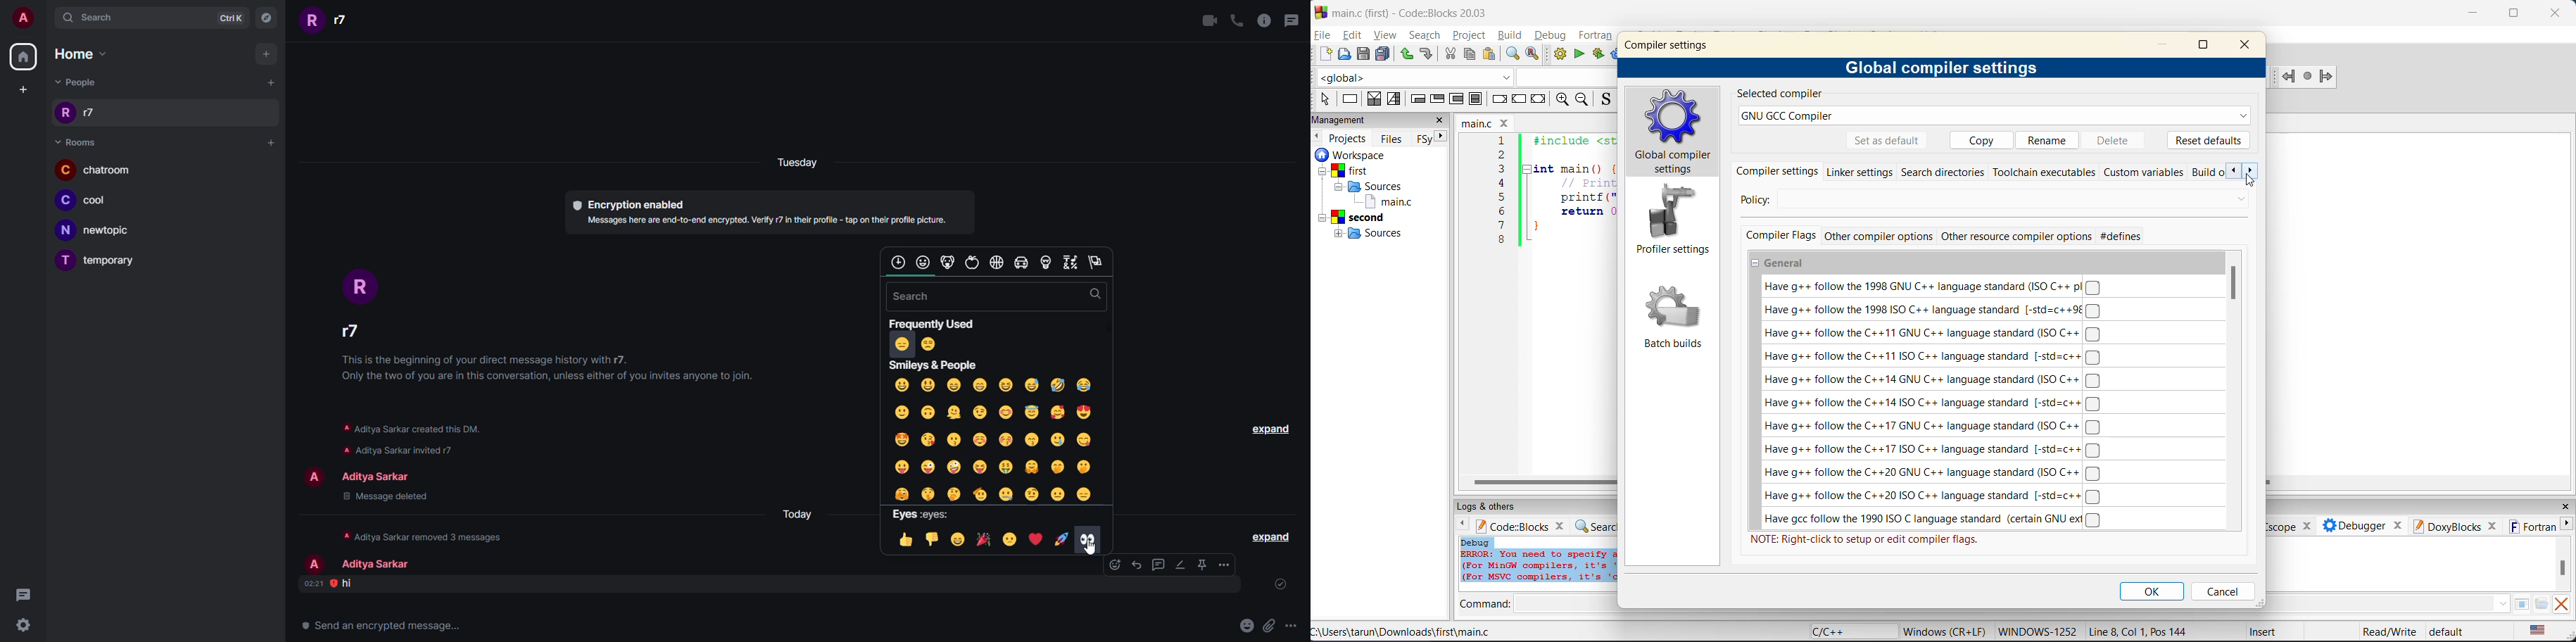 The height and width of the screenshot is (644, 2576). Describe the element at coordinates (1181, 564) in the screenshot. I see `edit` at that location.